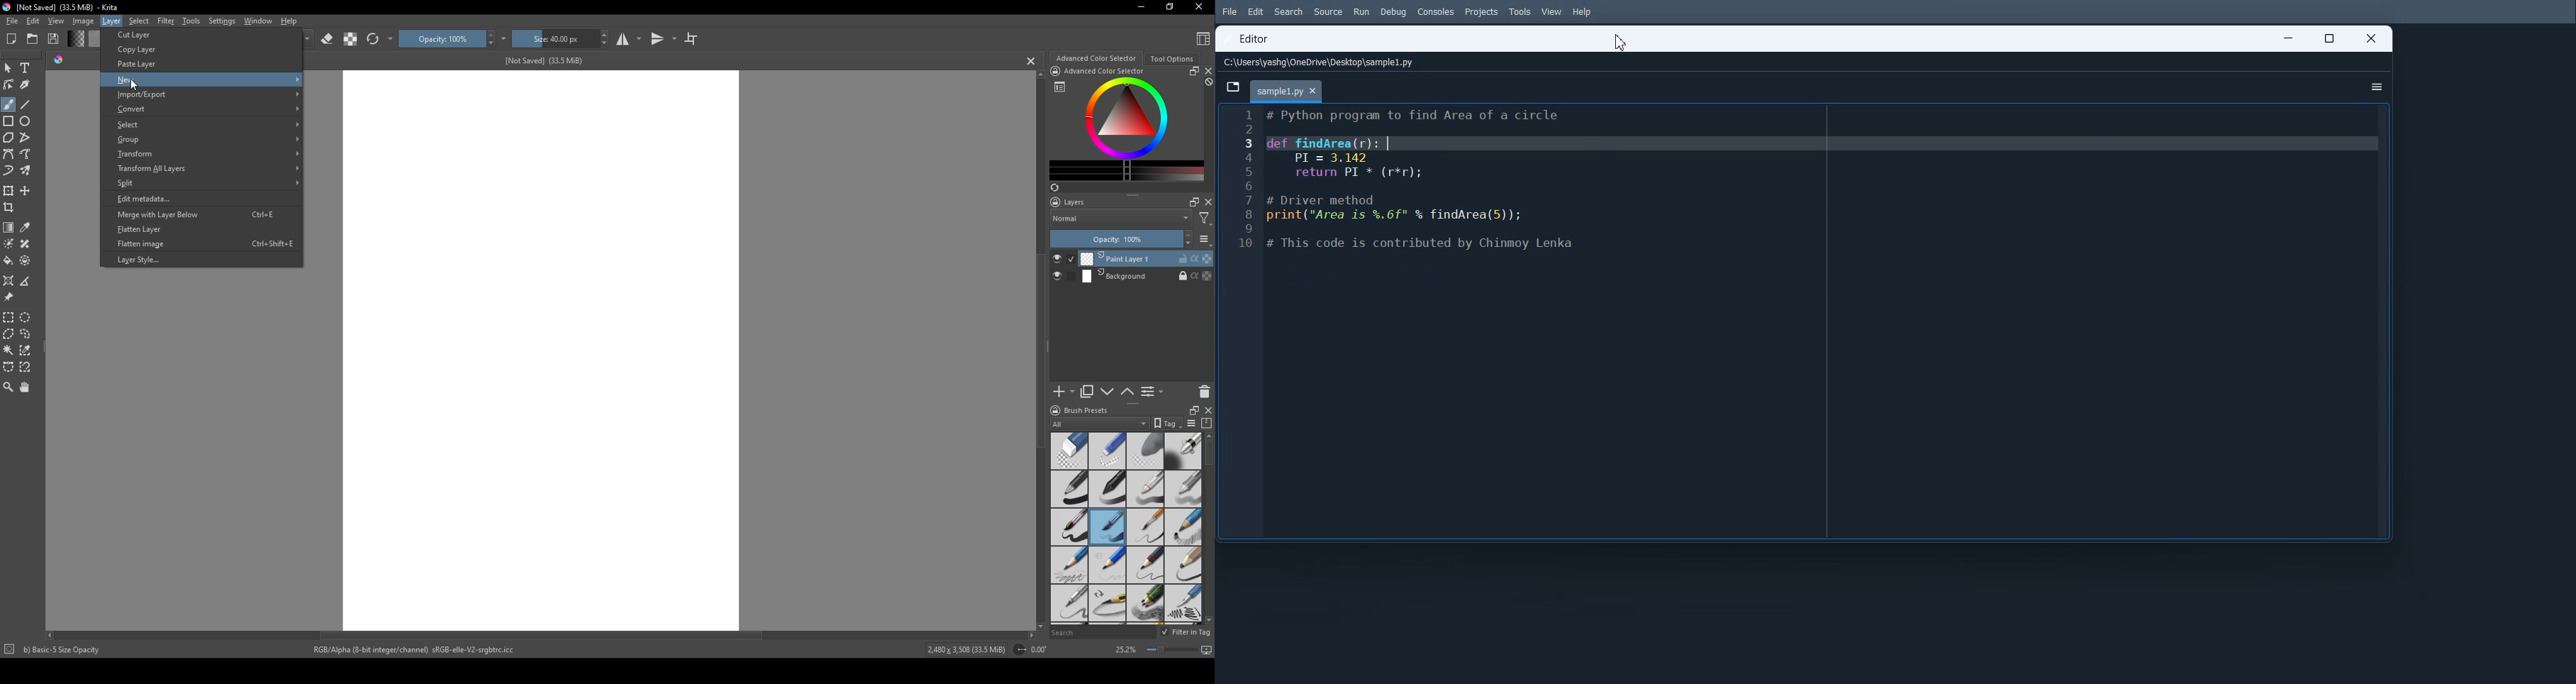 The height and width of the screenshot is (700, 2576). What do you see at coordinates (1255, 12) in the screenshot?
I see `Edit` at bounding box center [1255, 12].